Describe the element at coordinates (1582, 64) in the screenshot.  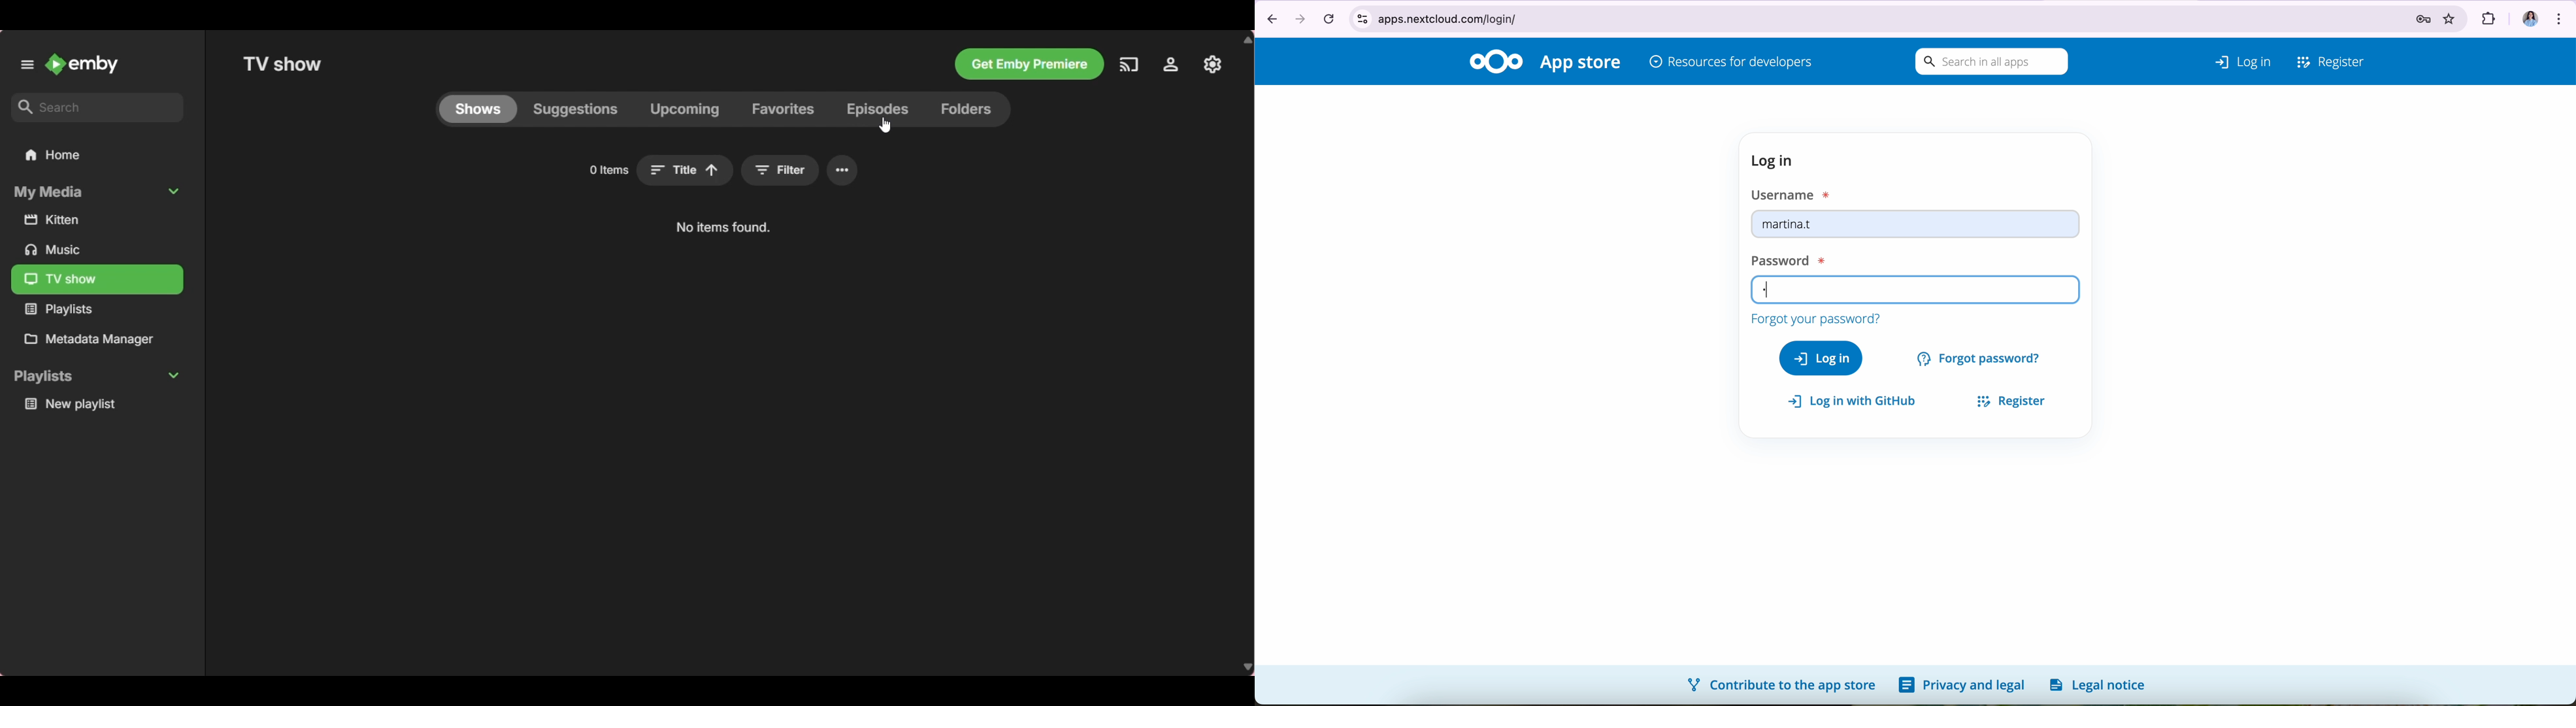
I see `appstore` at that location.